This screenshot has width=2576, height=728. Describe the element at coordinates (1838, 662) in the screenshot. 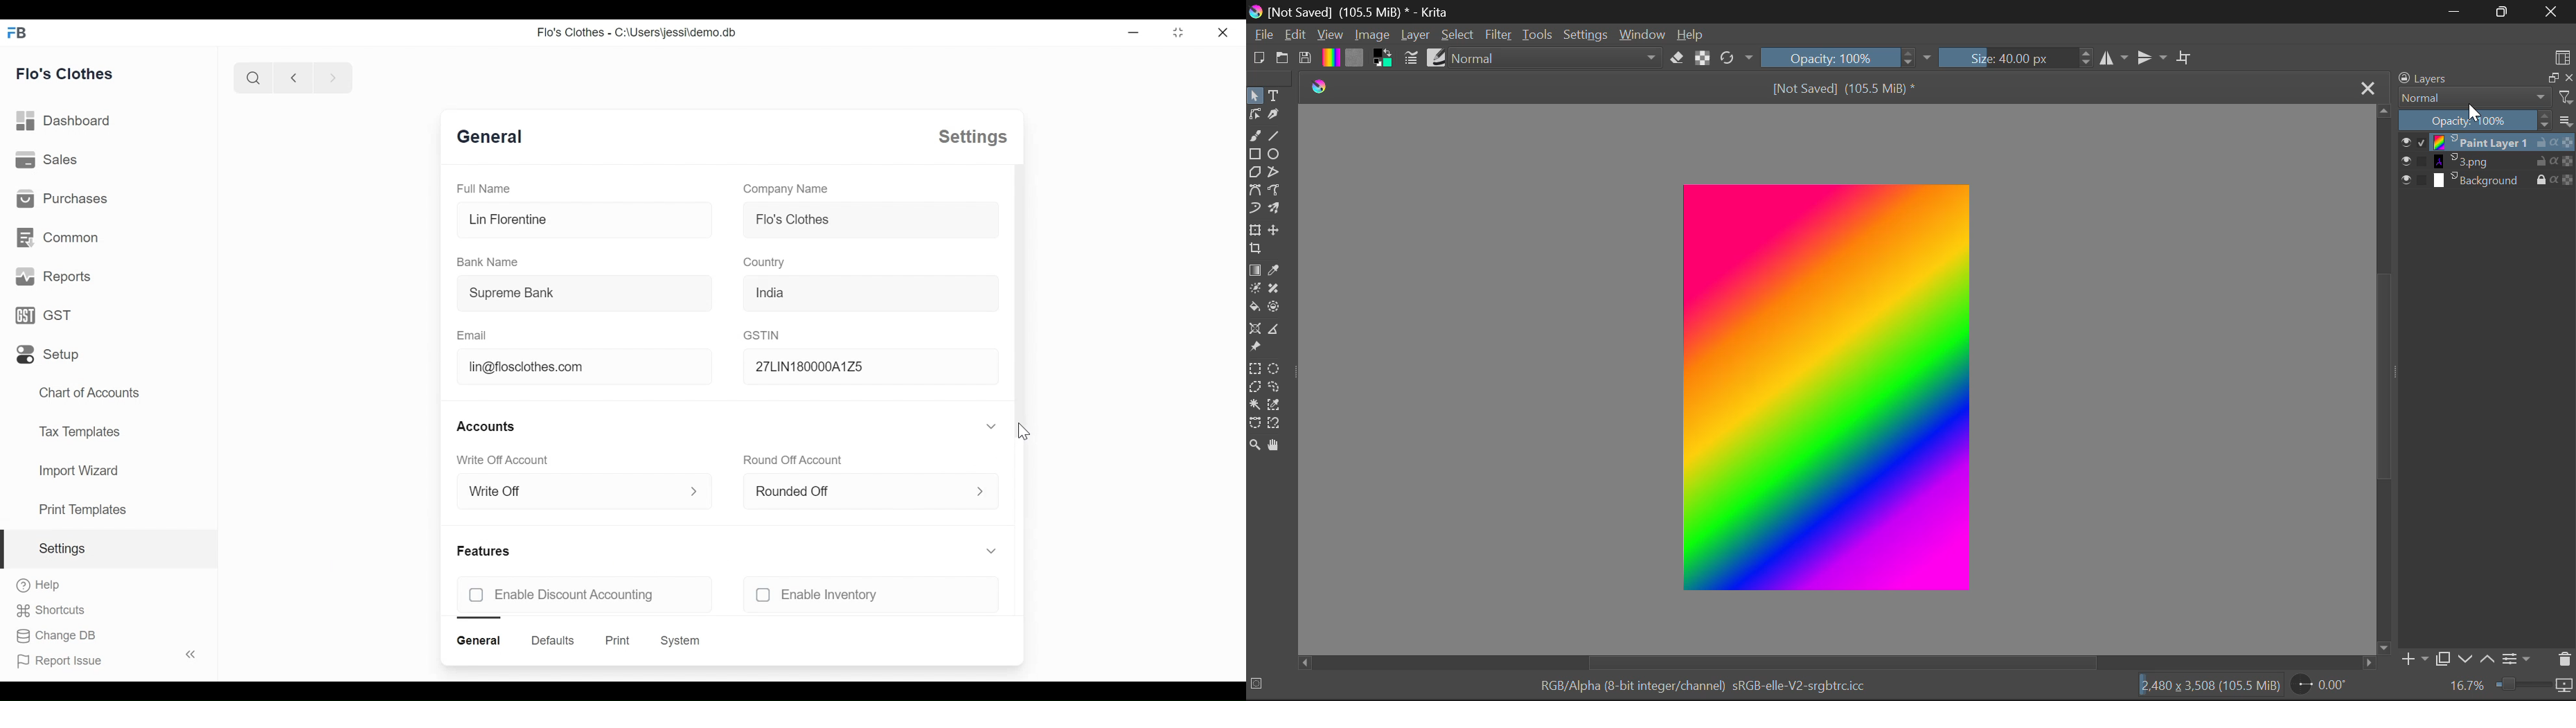

I see `Scroll Bar` at that location.